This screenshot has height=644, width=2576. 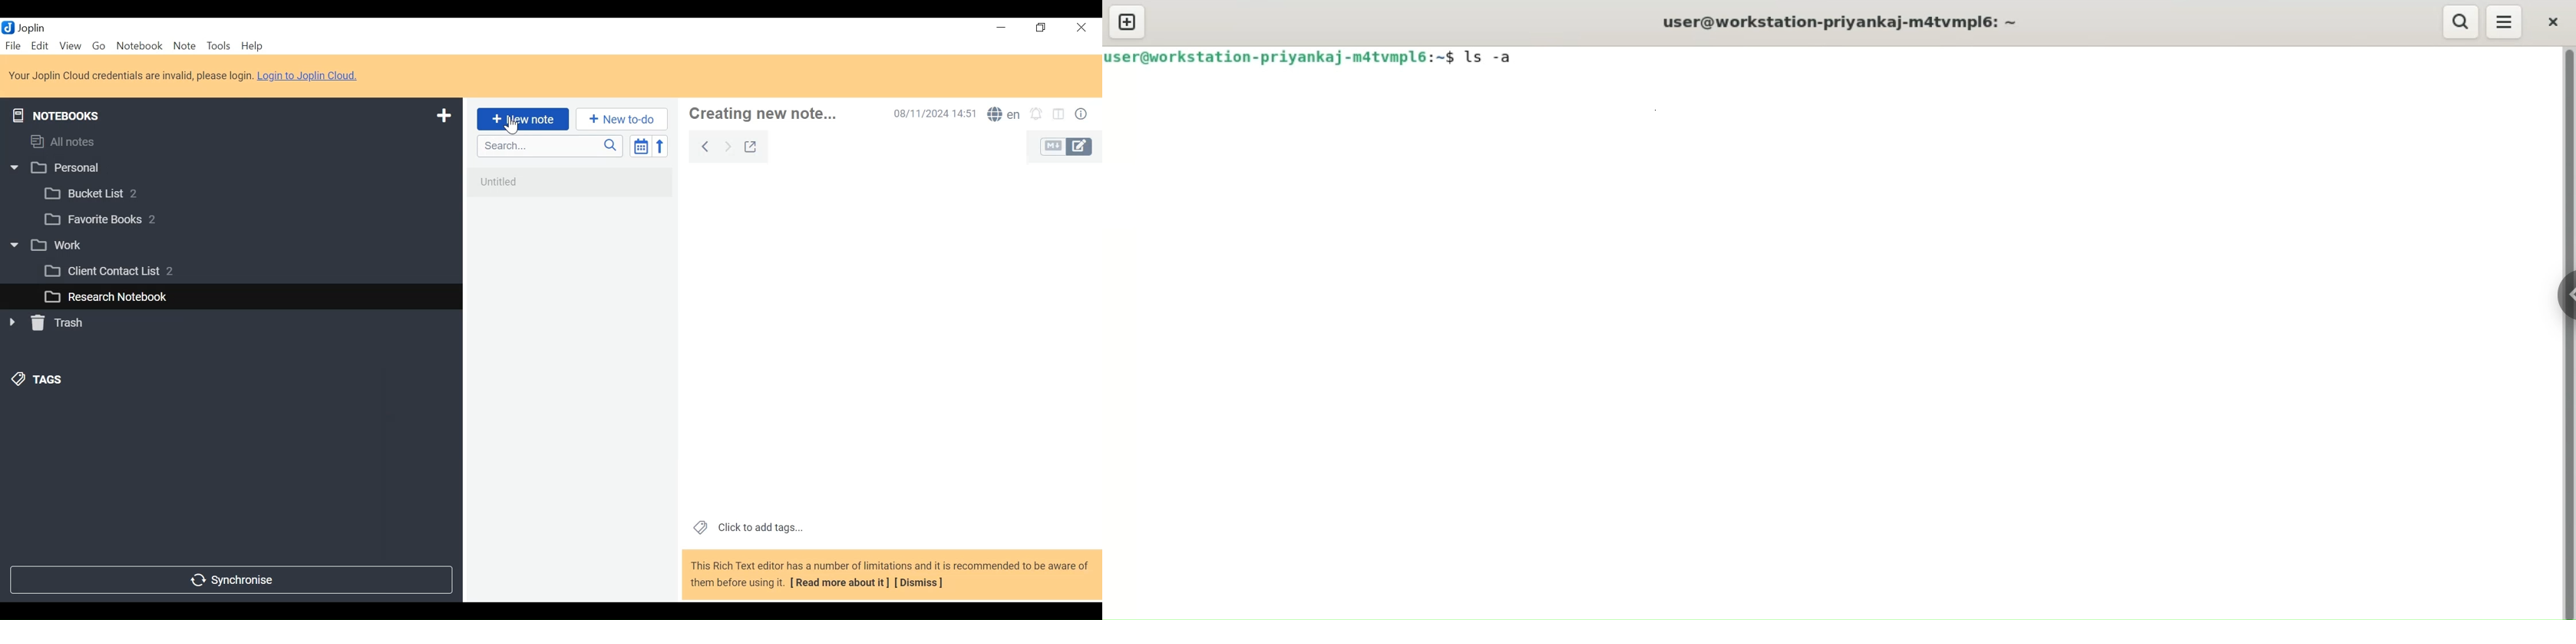 What do you see at coordinates (1080, 28) in the screenshot?
I see `Close` at bounding box center [1080, 28].